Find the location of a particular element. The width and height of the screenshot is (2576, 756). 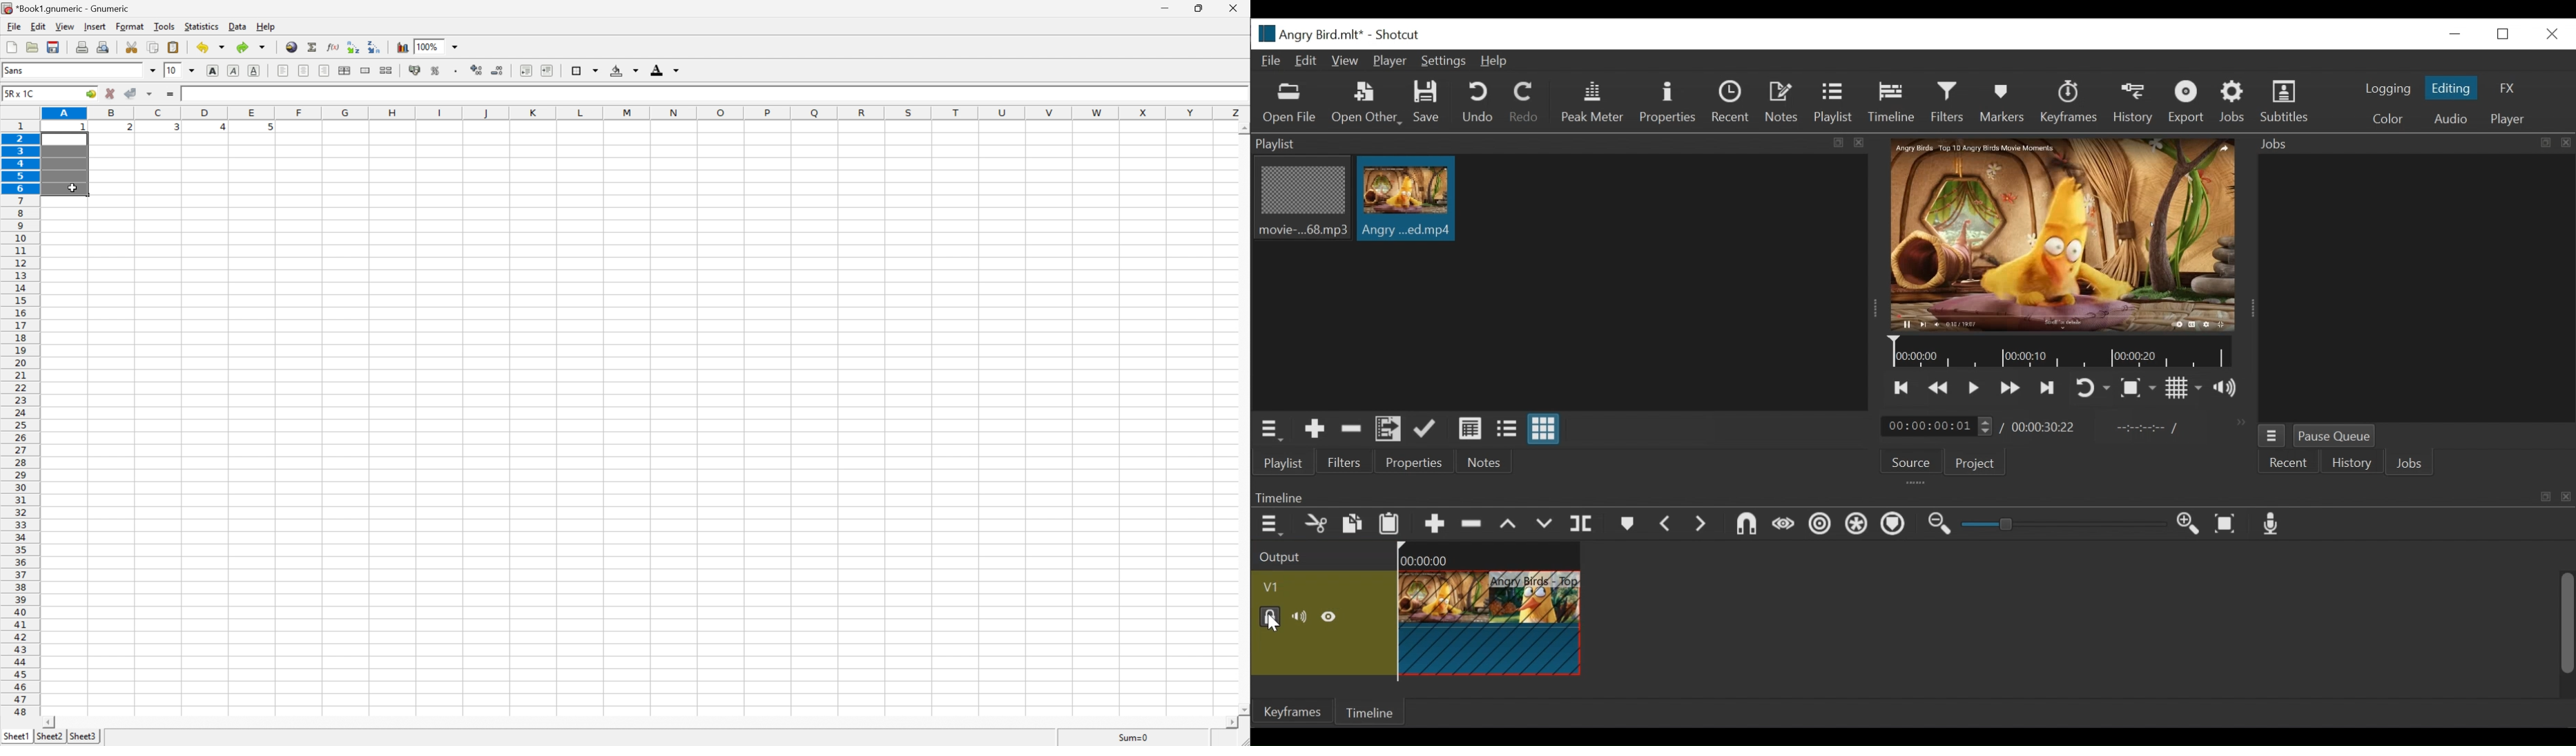

Previous marker is located at coordinates (1667, 524).